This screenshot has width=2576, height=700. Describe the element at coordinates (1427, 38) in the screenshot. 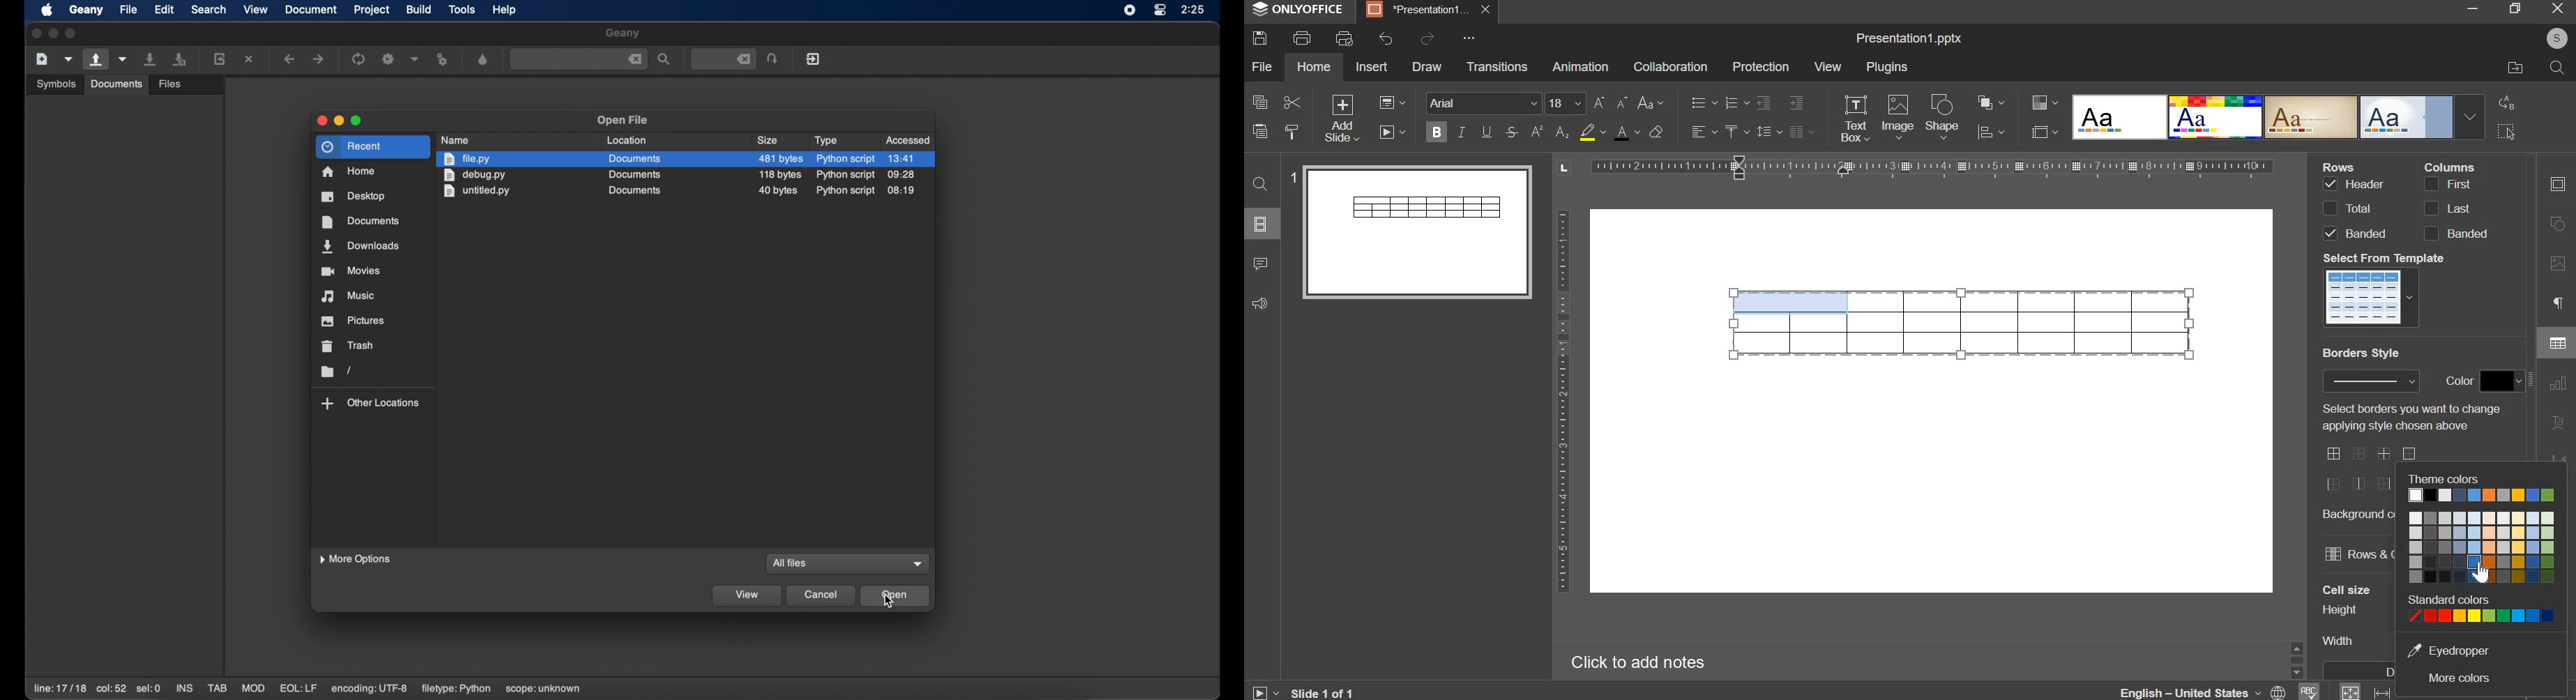

I see `redo` at that location.